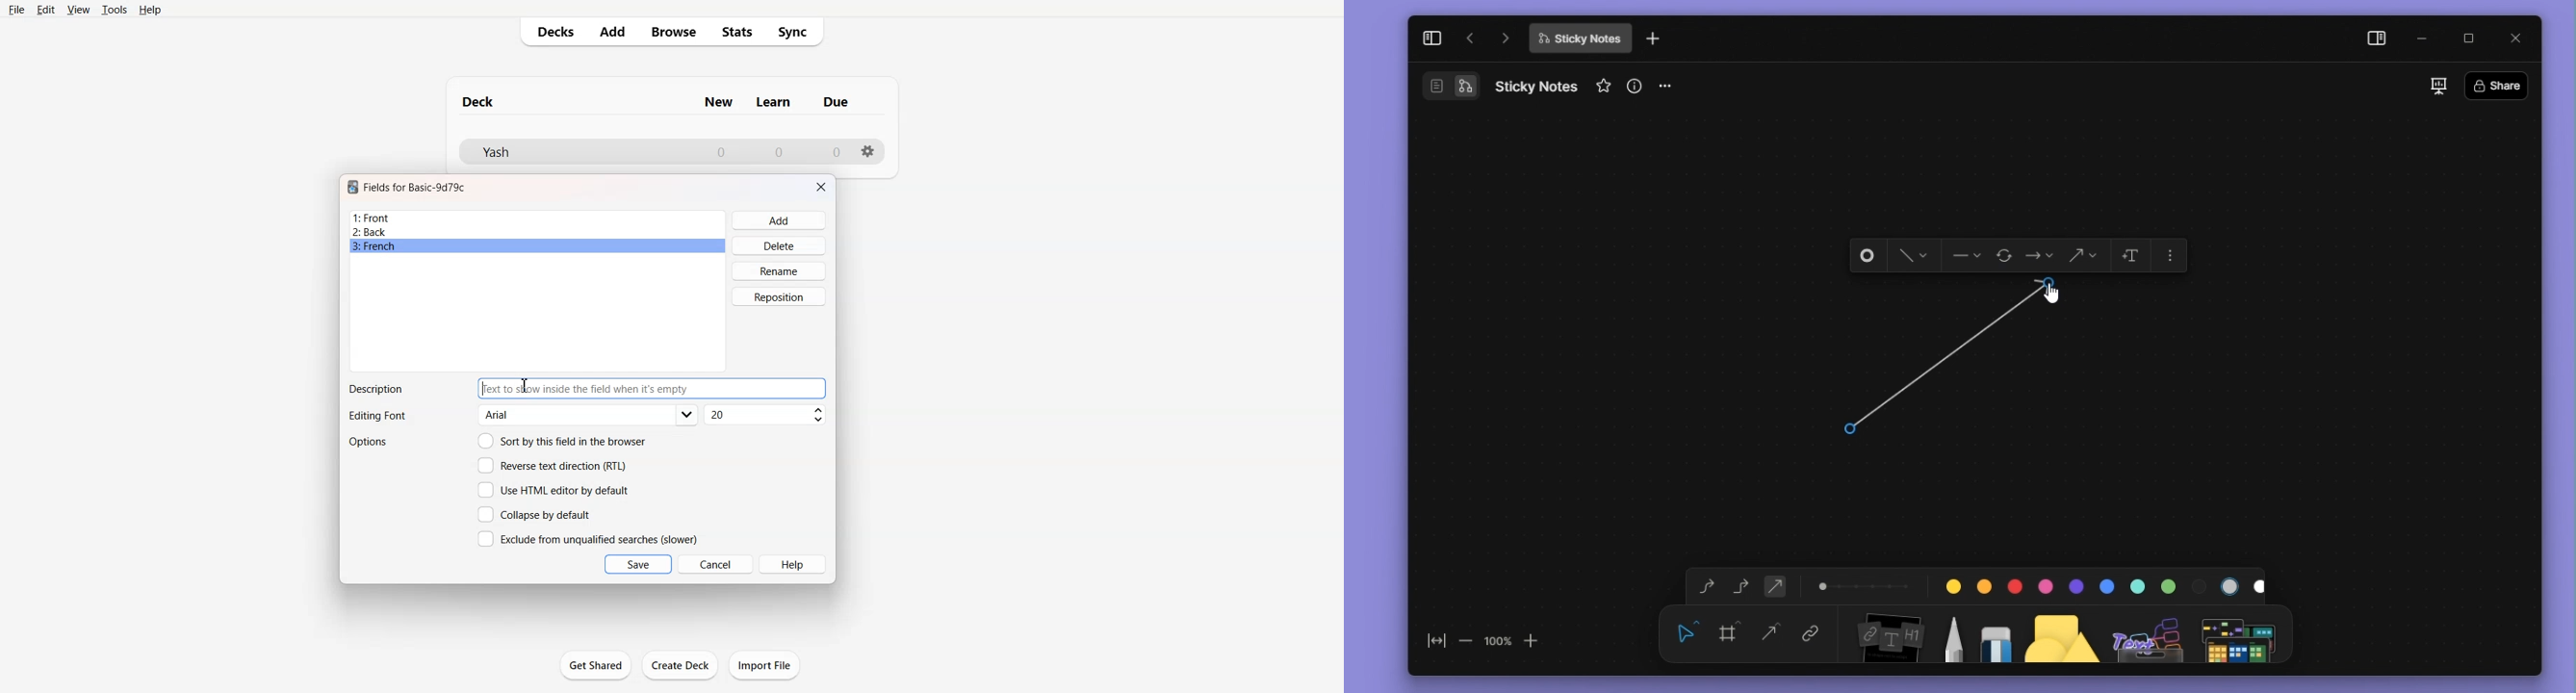 The image size is (2576, 700). I want to click on select, so click(1687, 631).